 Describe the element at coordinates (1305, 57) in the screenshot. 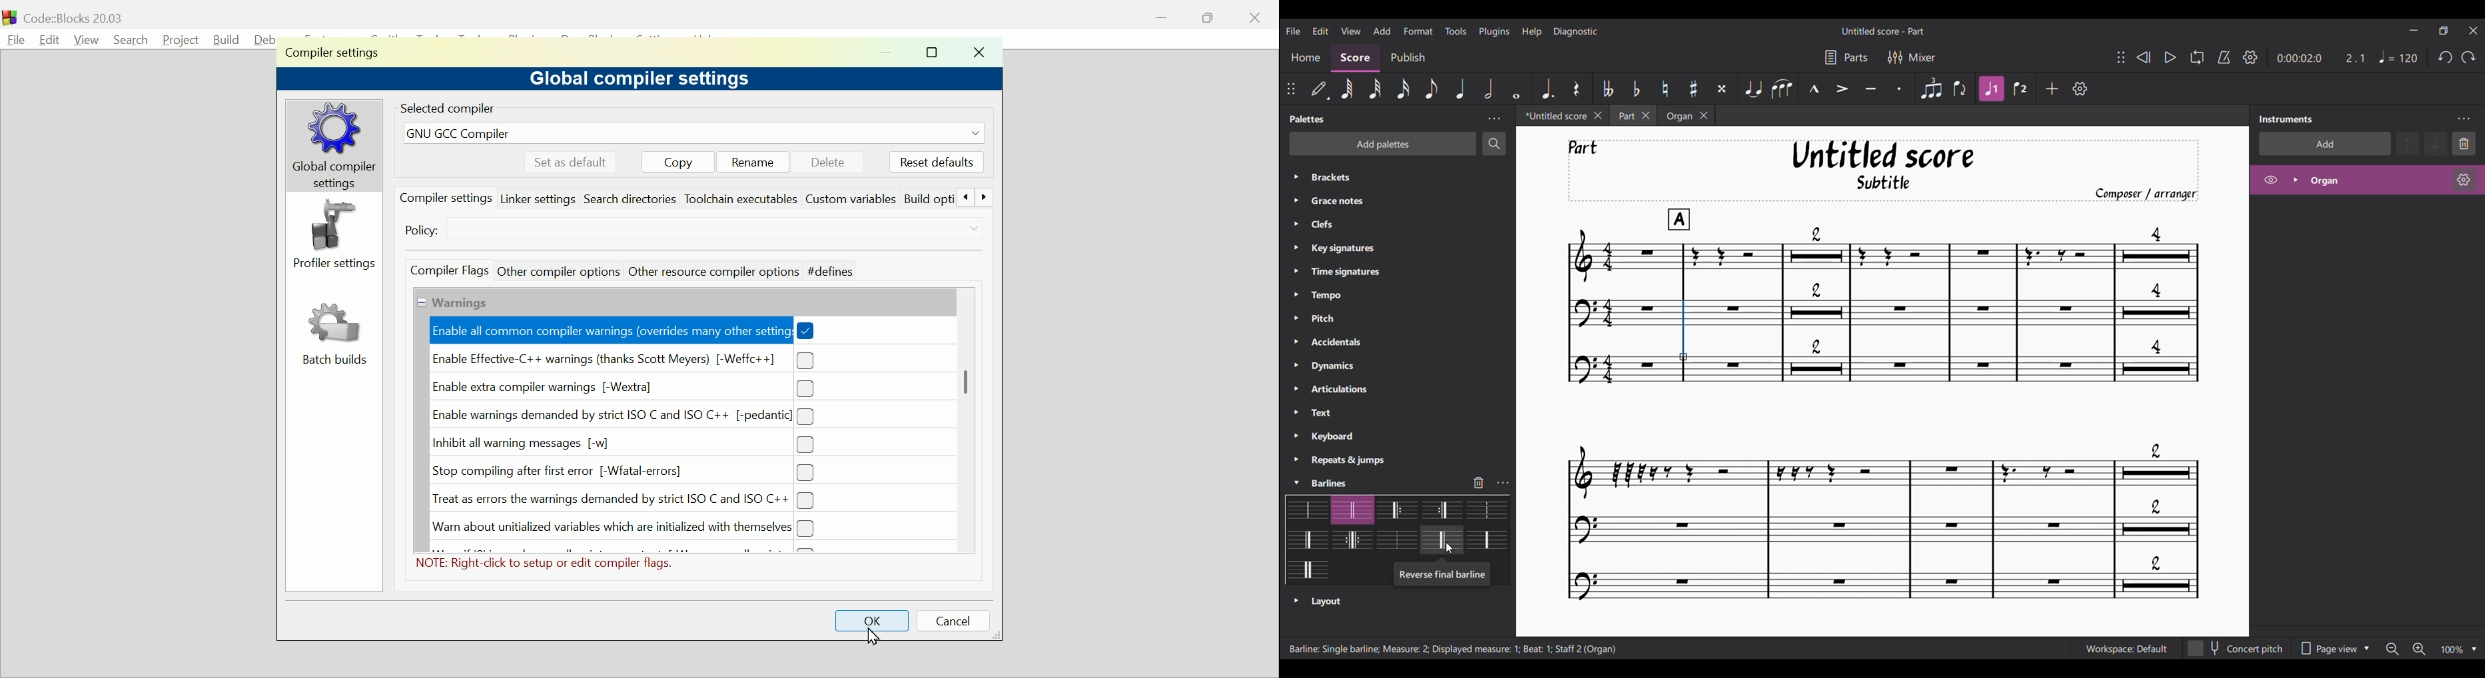

I see `Home section` at that location.